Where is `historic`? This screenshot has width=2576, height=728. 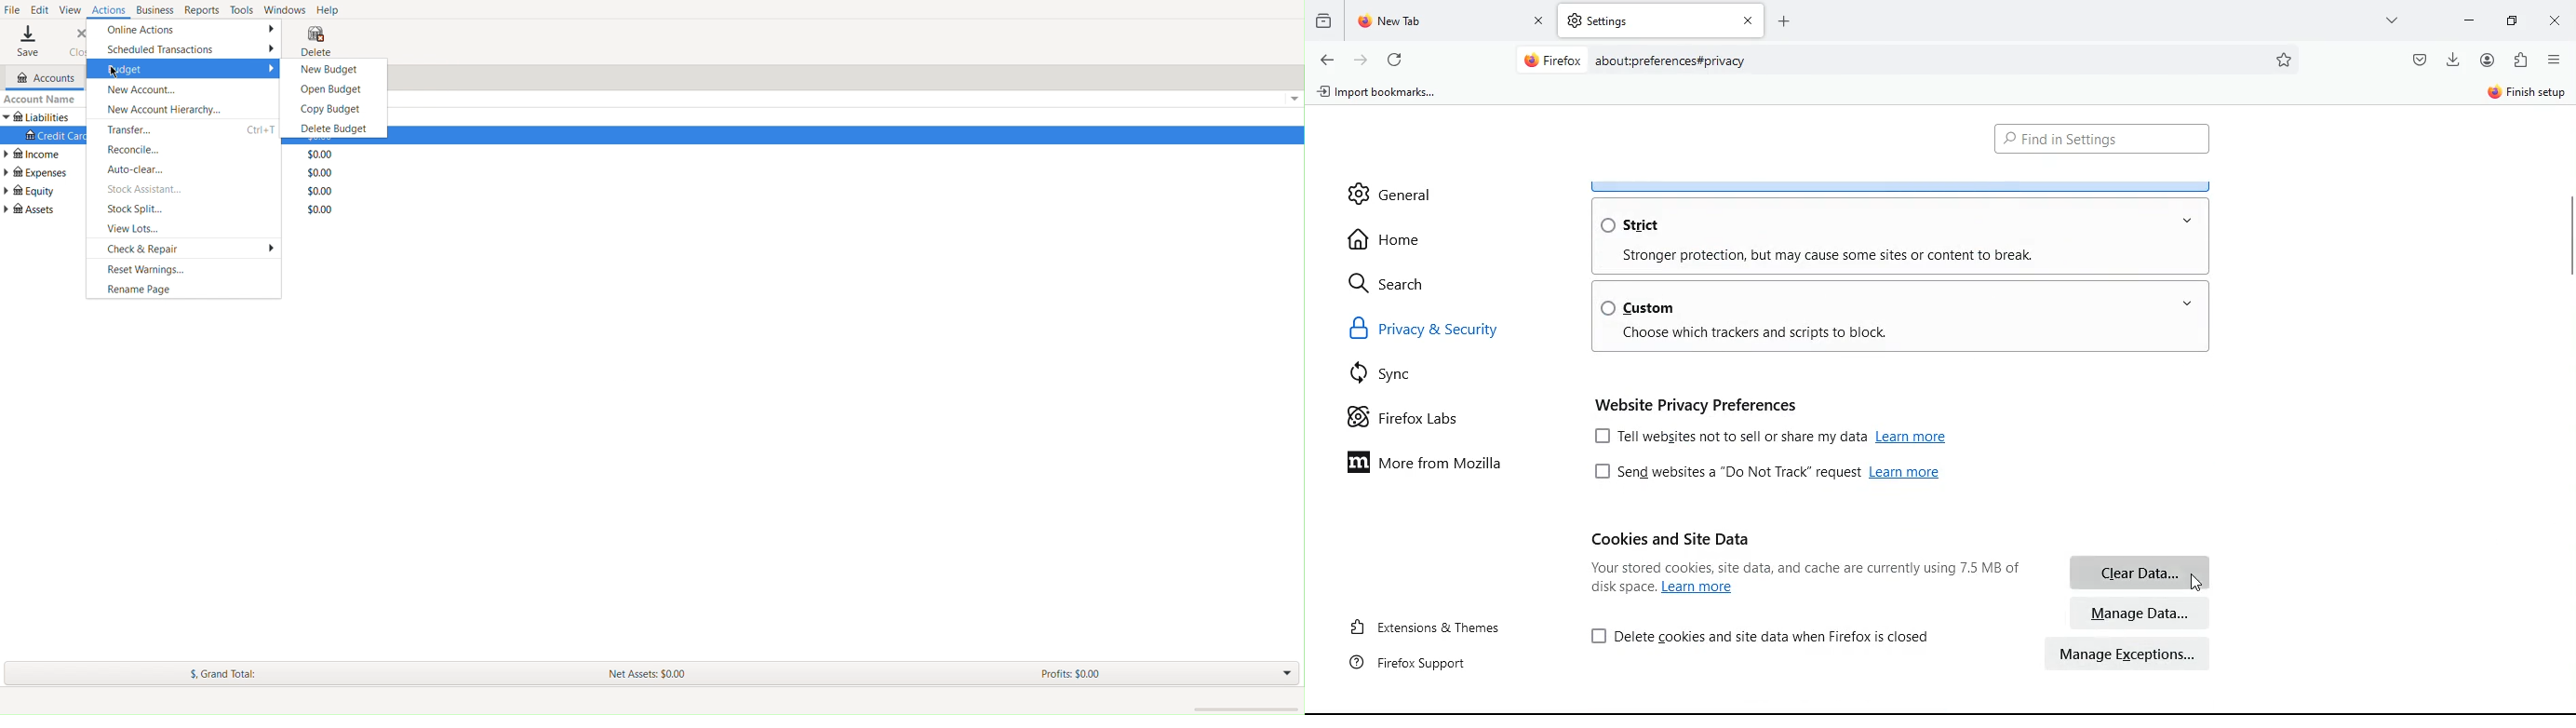
historic is located at coordinates (1326, 20).